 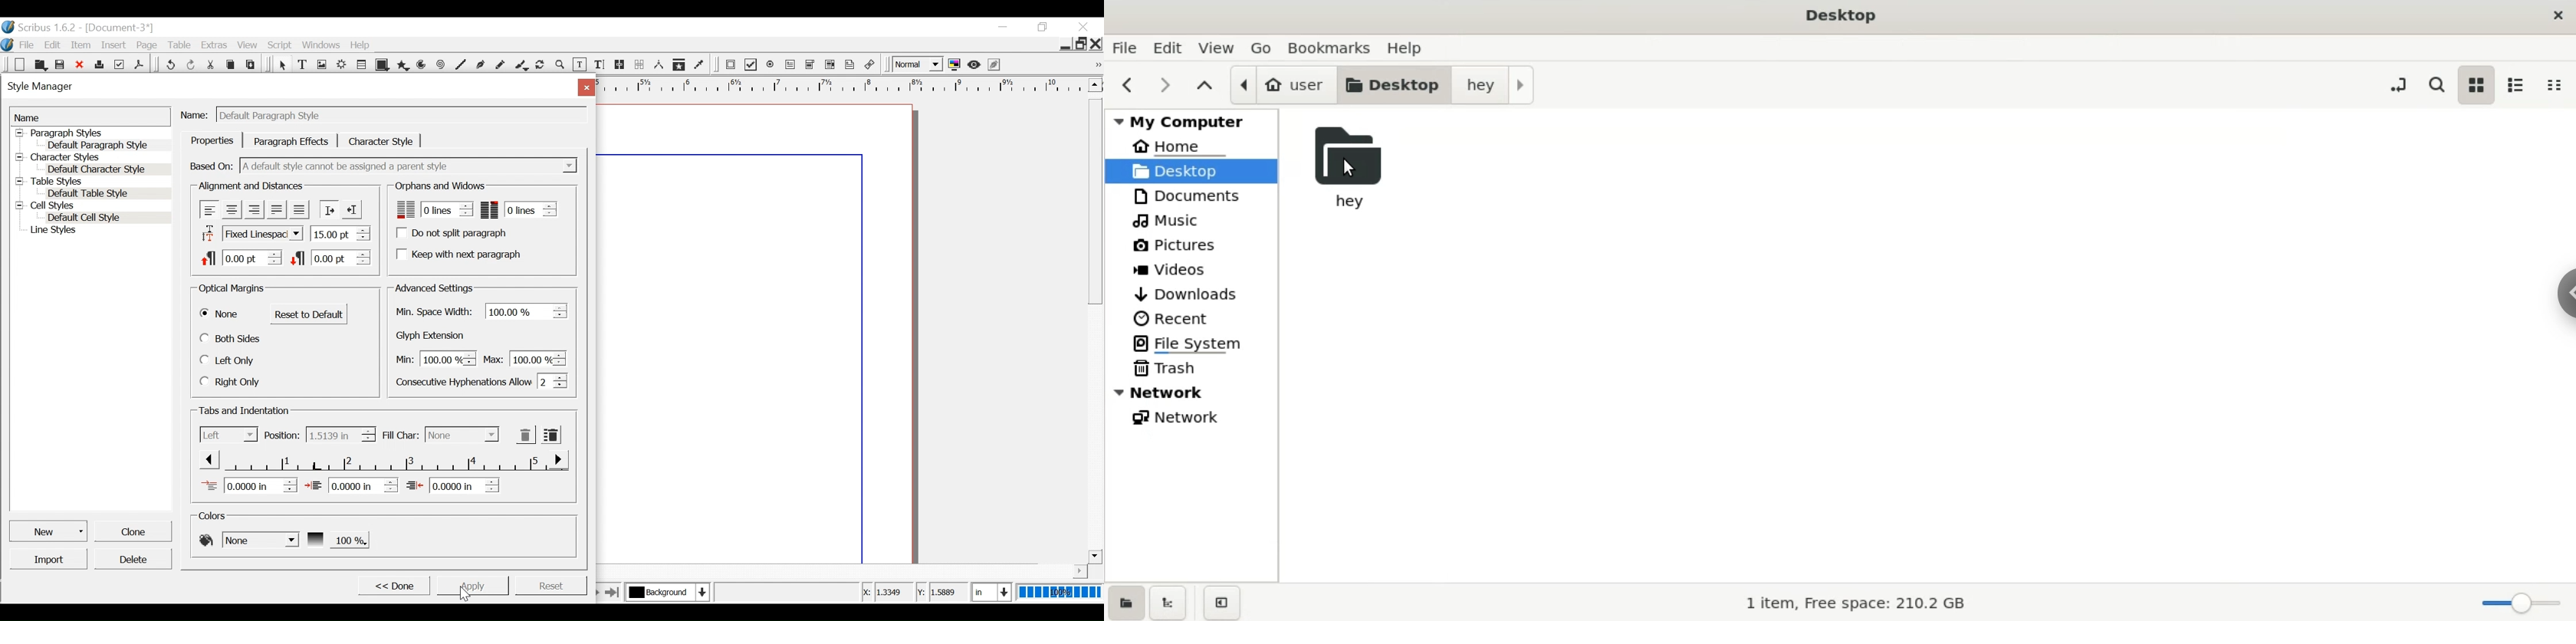 What do you see at coordinates (91, 182) in the screenshot?
I see `Table Styles` at bounding box center [91, 182].